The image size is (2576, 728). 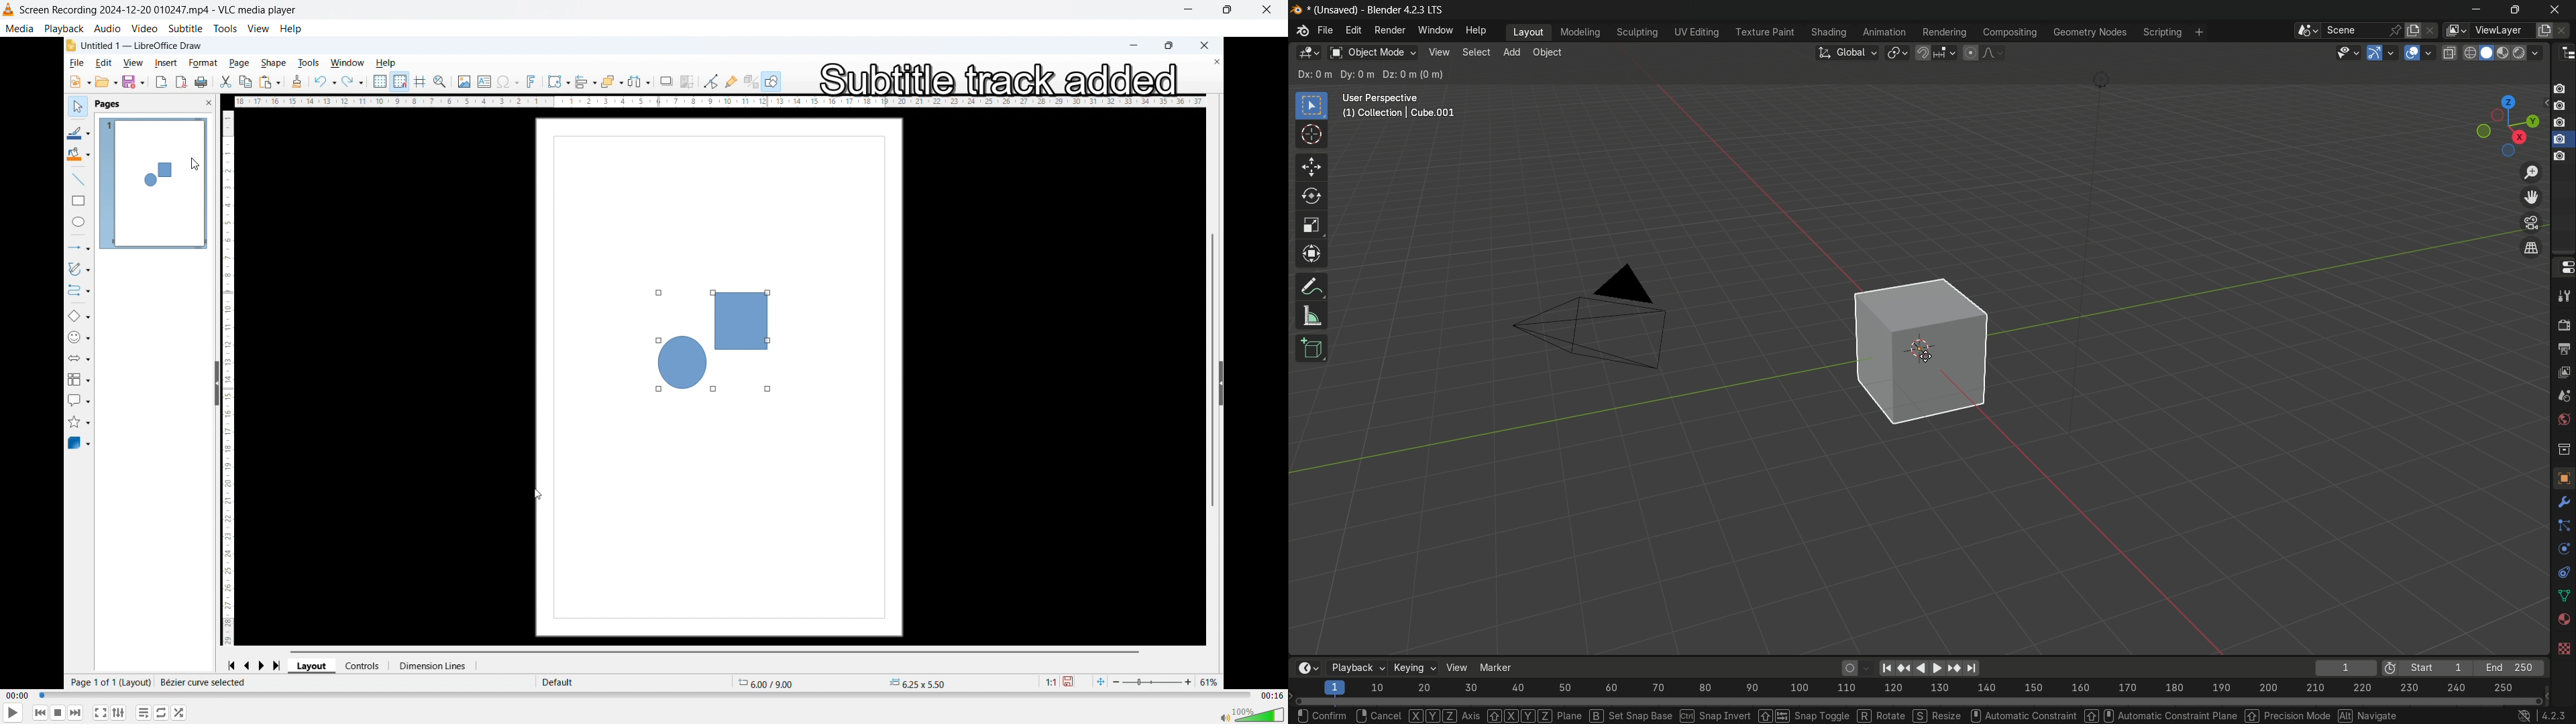 I want to click on last page, so click(x=280, y=664).